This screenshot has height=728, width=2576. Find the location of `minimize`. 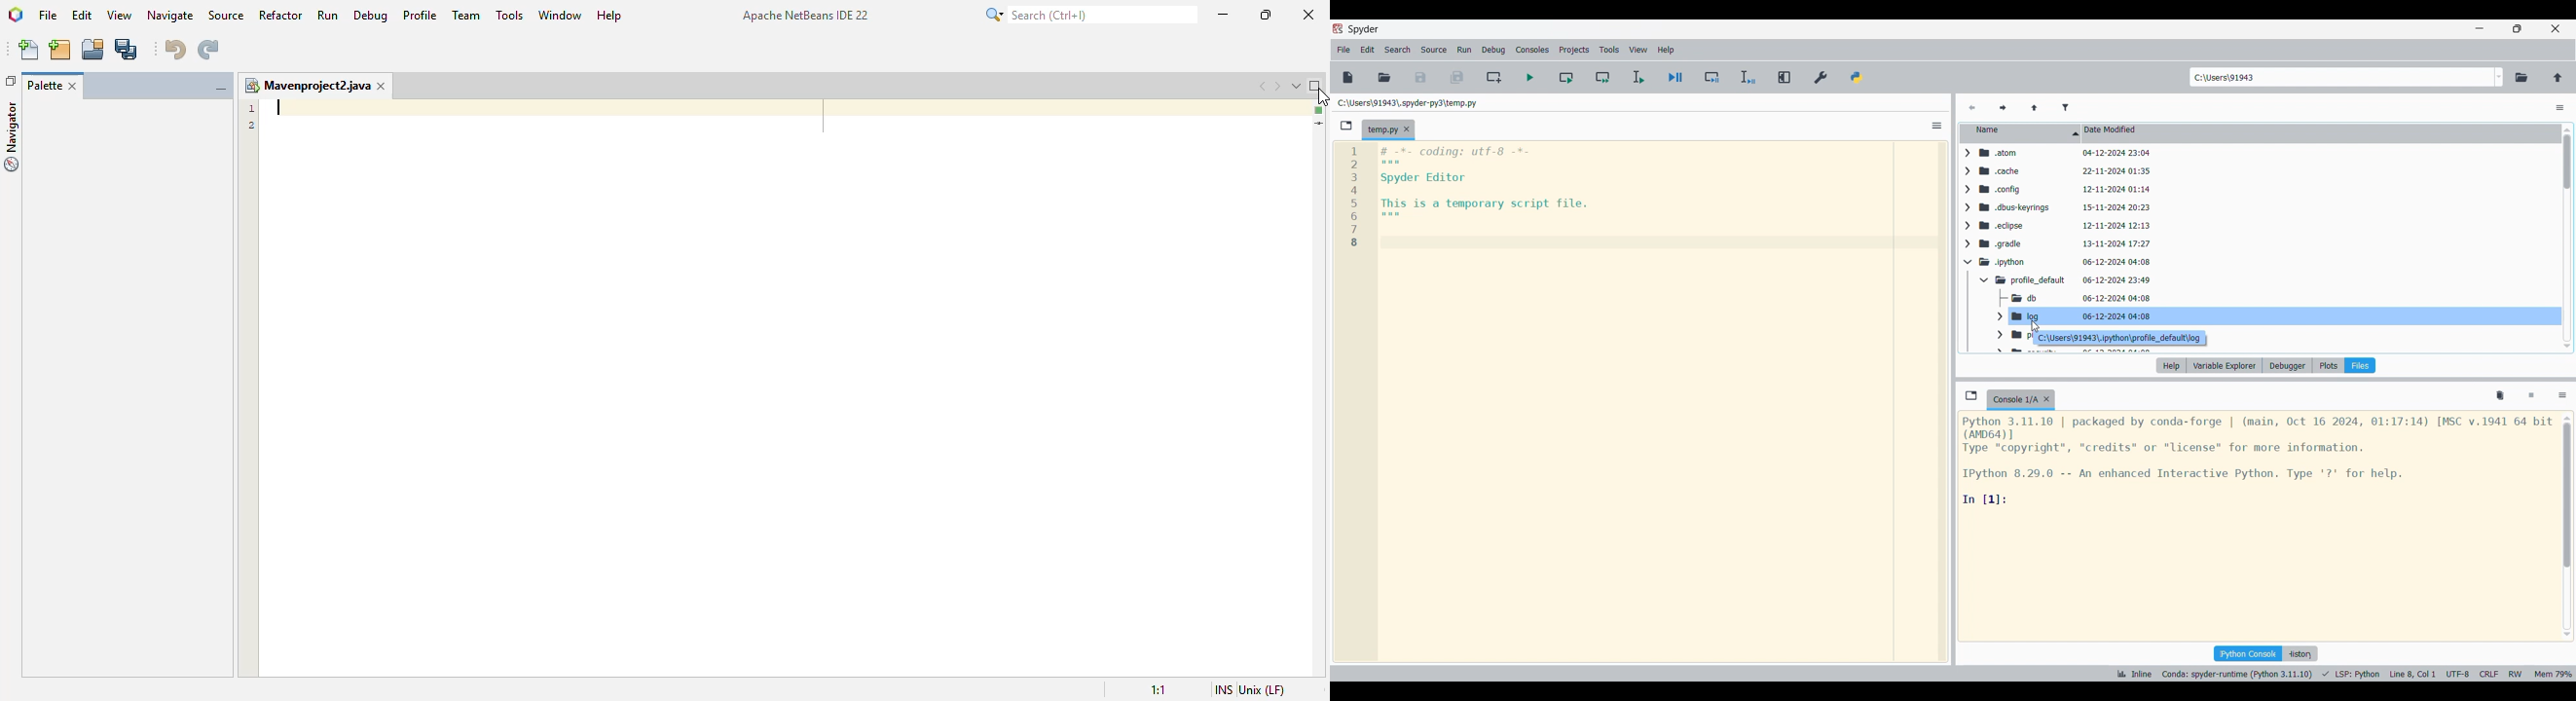

minimize is located at coordinates (1225, 15).